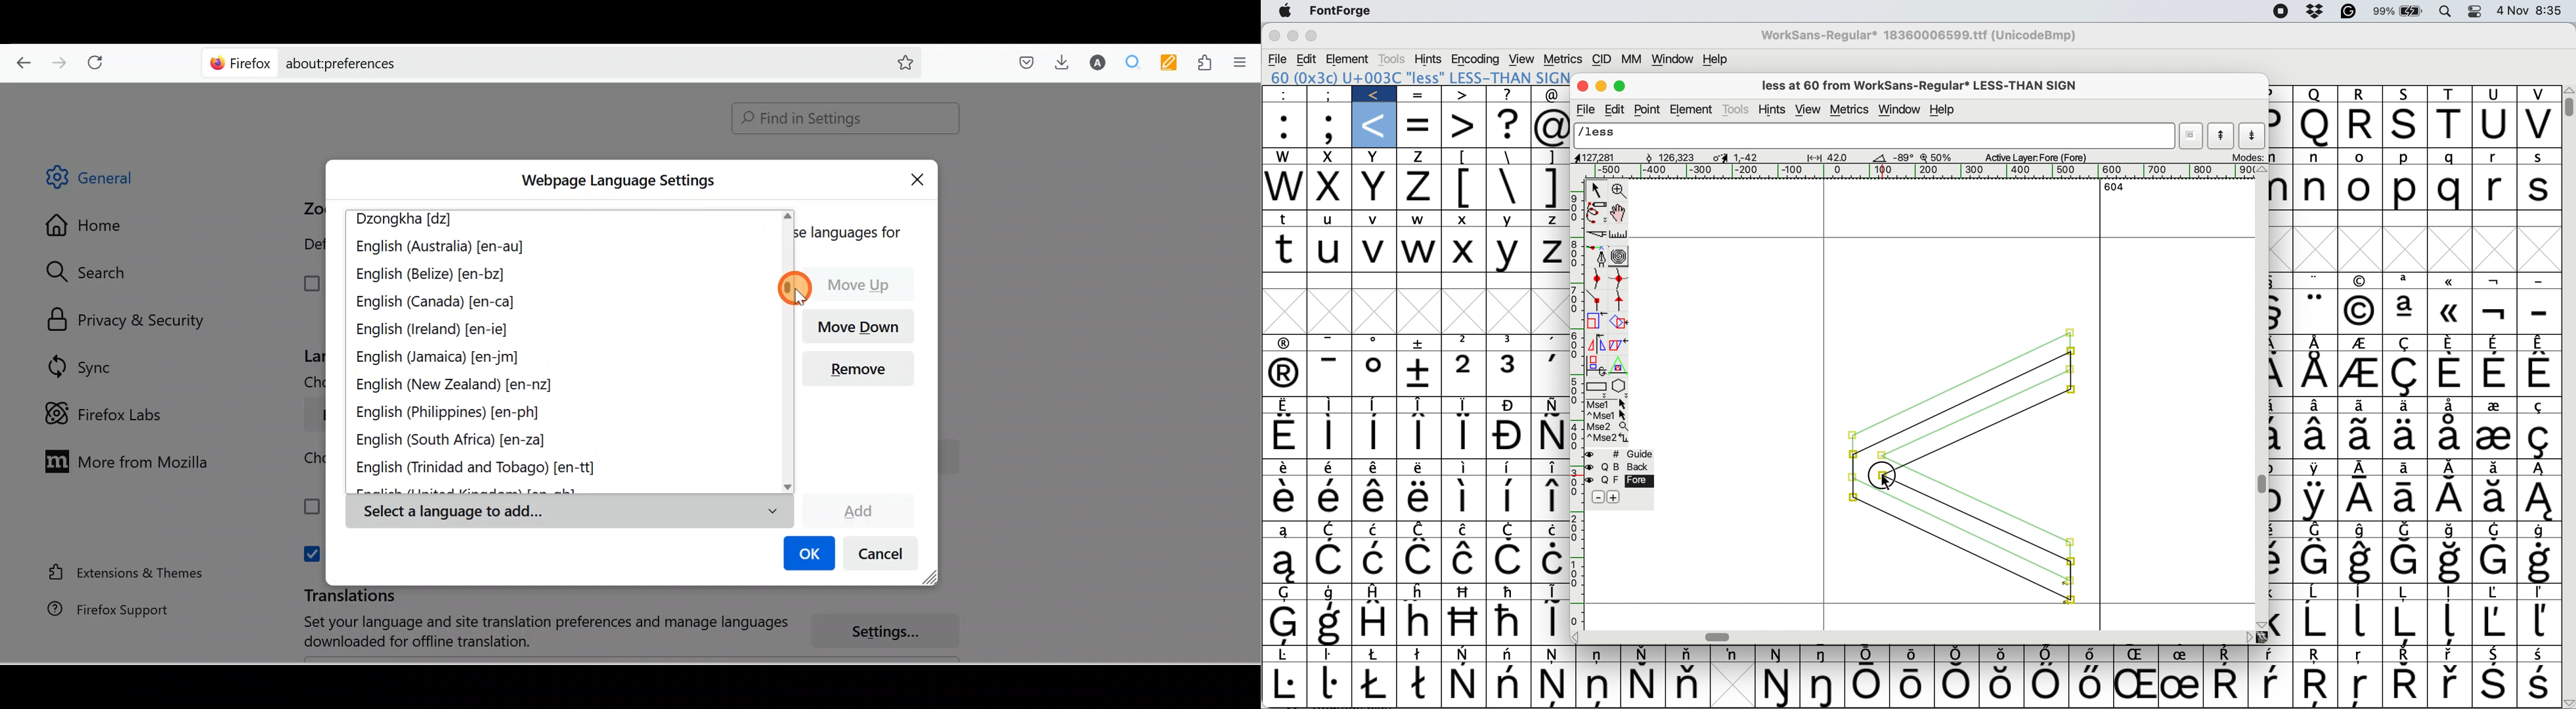 The image size is (2576, 728). I want to click on Symbol, so click(2452, 500).